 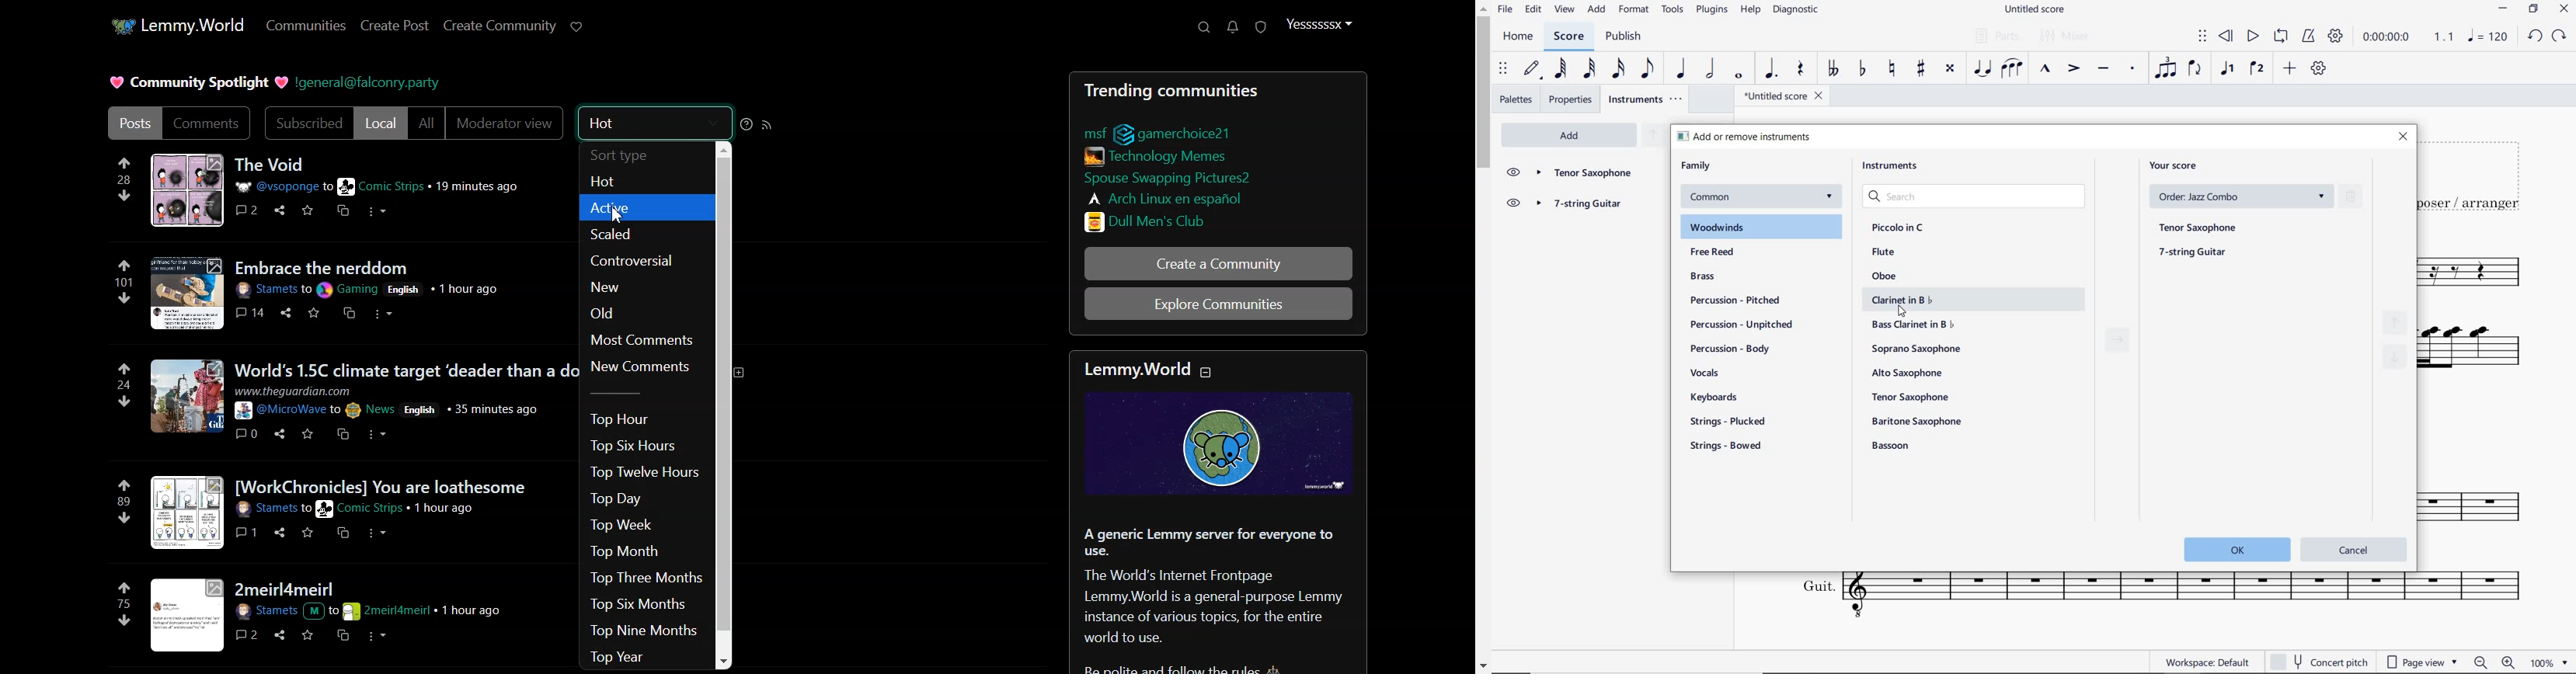 What do you see at coordinates (1636, 10) in the screenshot?
I see `FORMAT` at bounding box center [1636, 10].